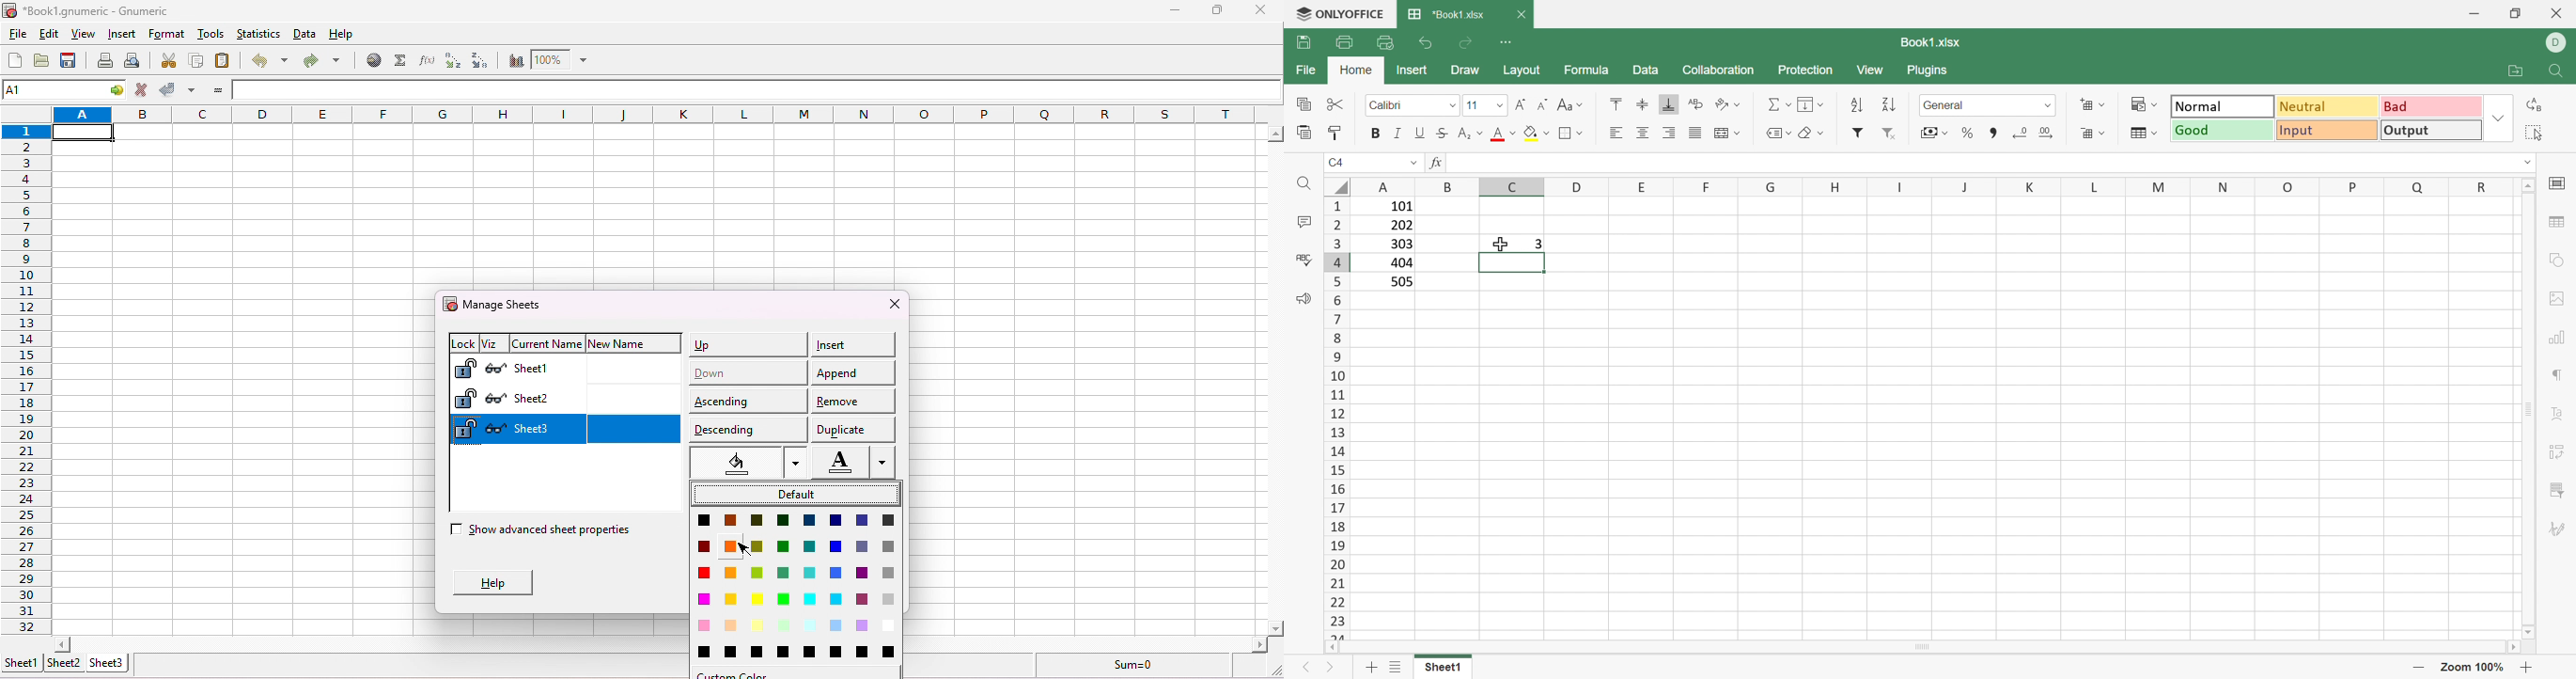  I want to click on File, so click(1305, 71).